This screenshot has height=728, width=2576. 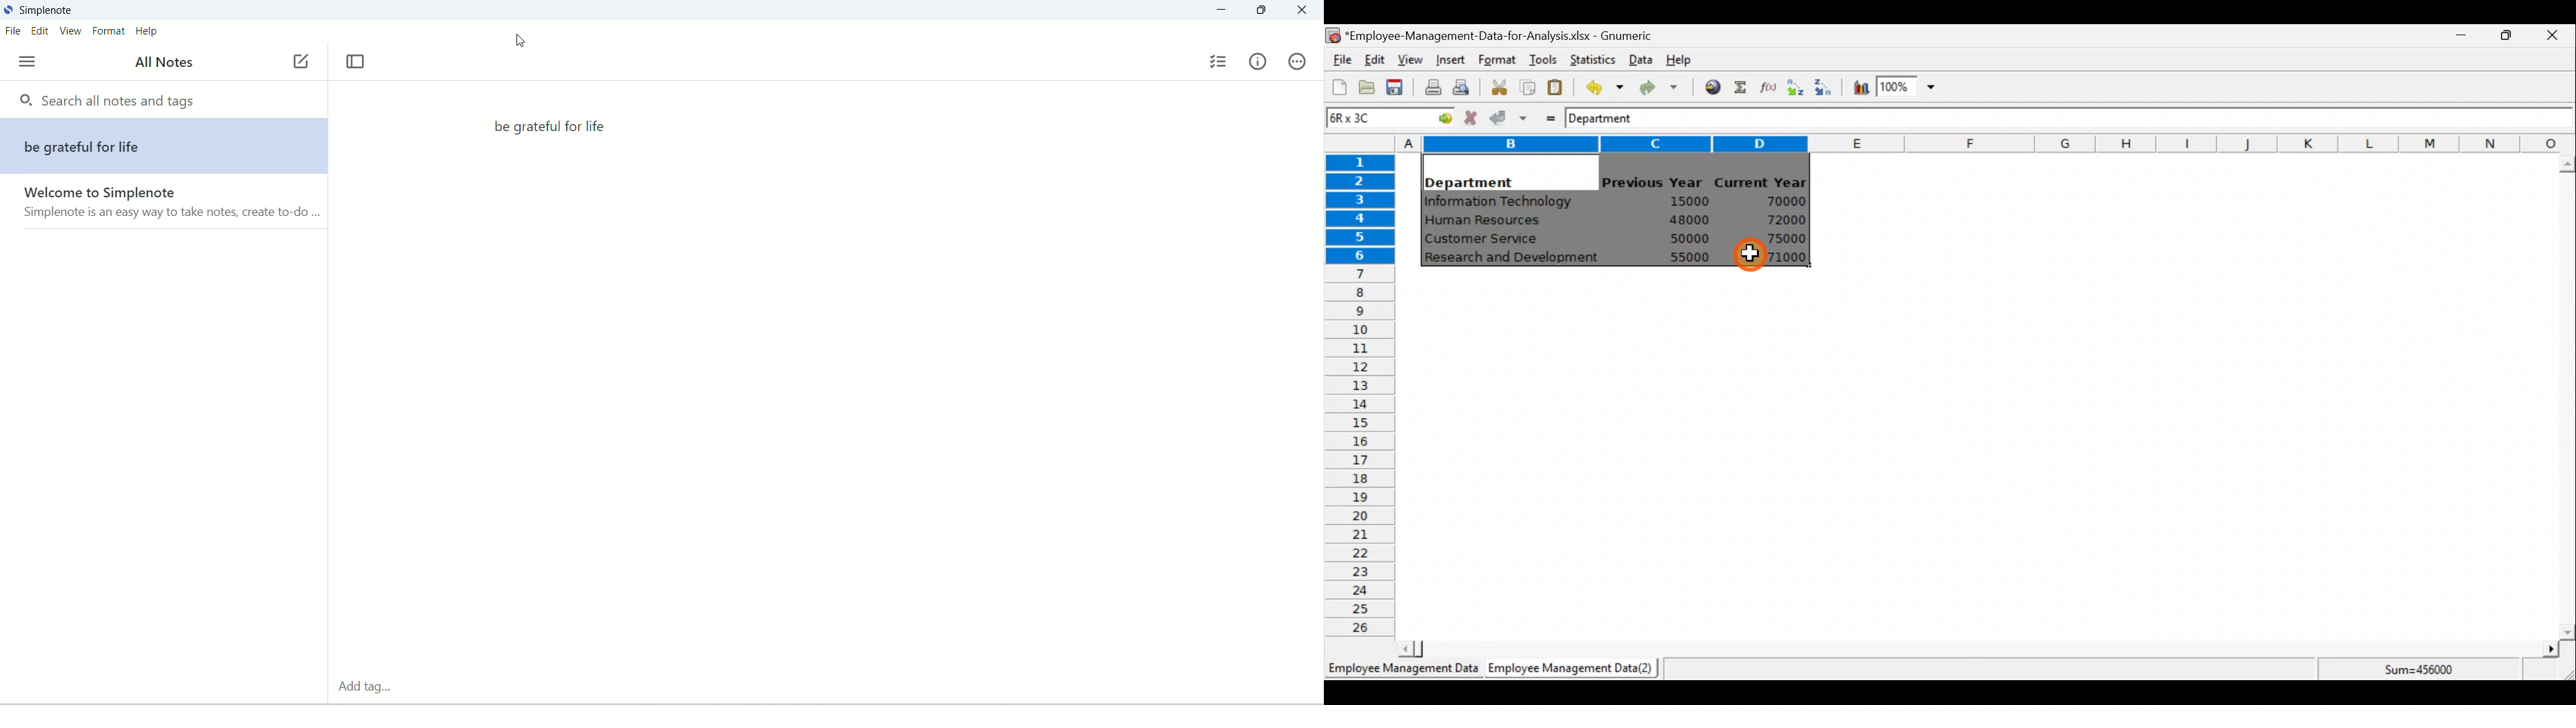 I want to click on Gnumeric logo, so click(x=1333, y=37).